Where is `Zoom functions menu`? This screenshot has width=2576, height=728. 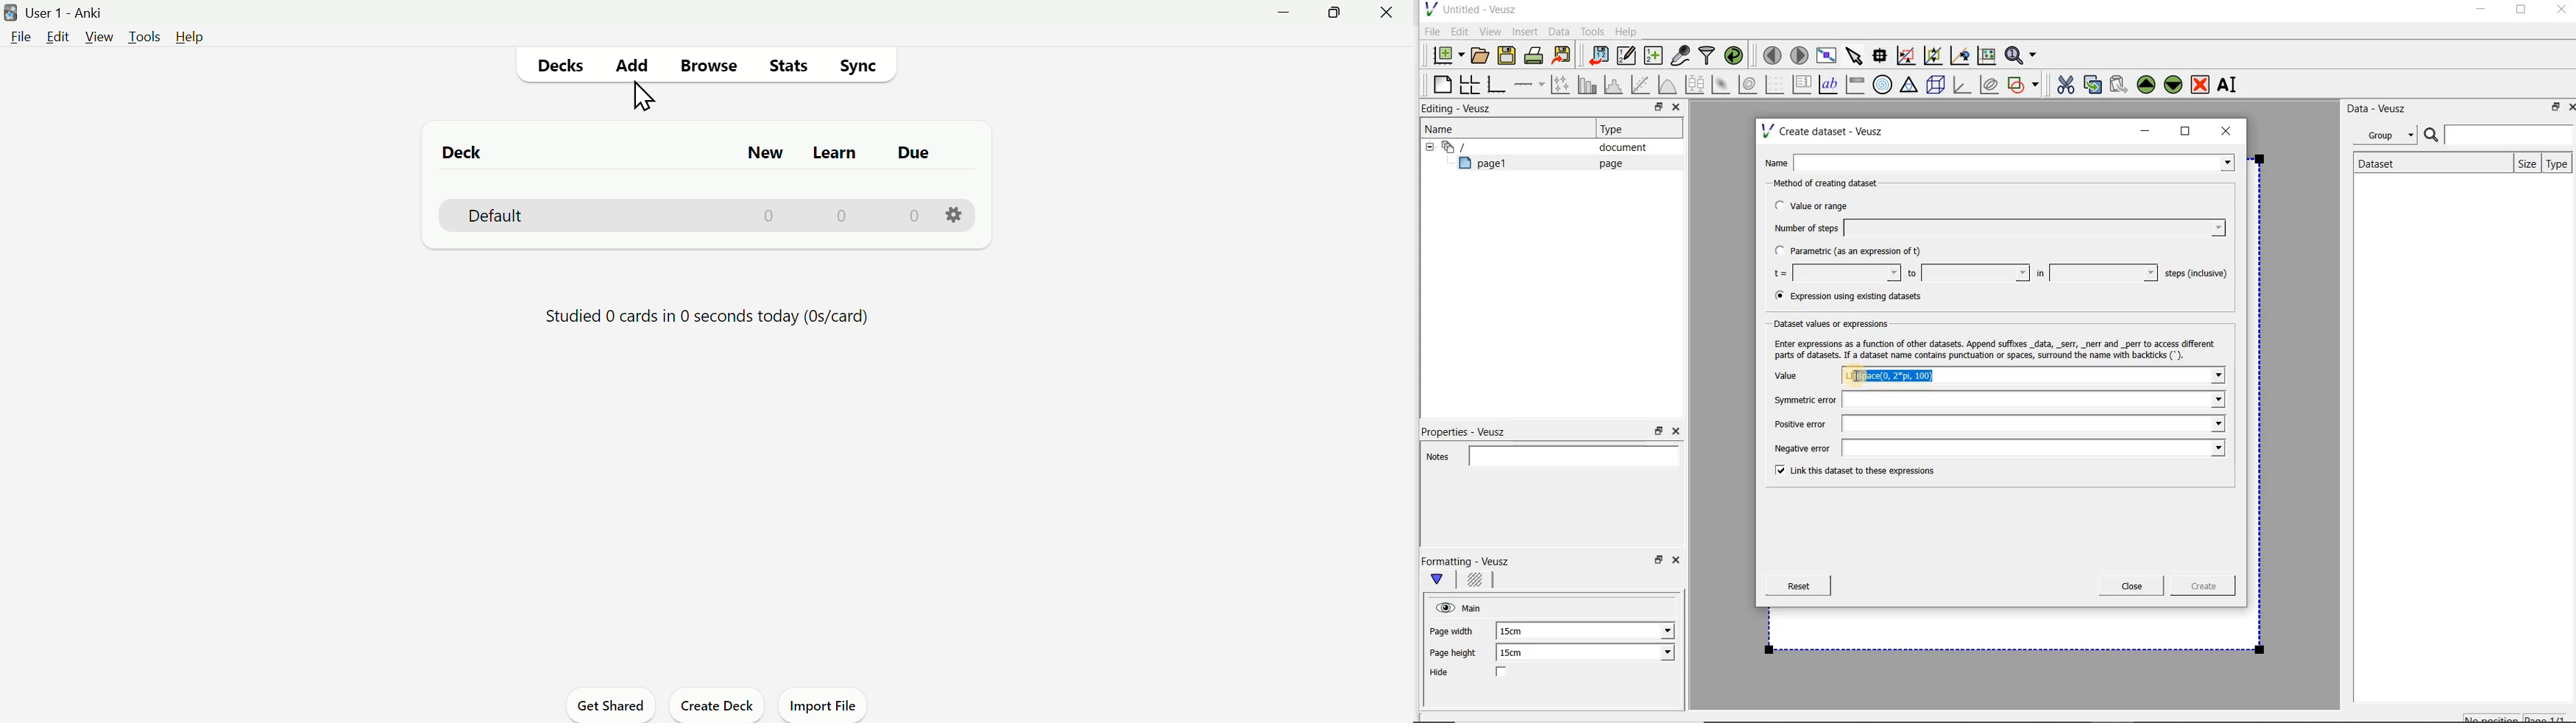 Zoom functions menu is located at coordinates (2022, 52).